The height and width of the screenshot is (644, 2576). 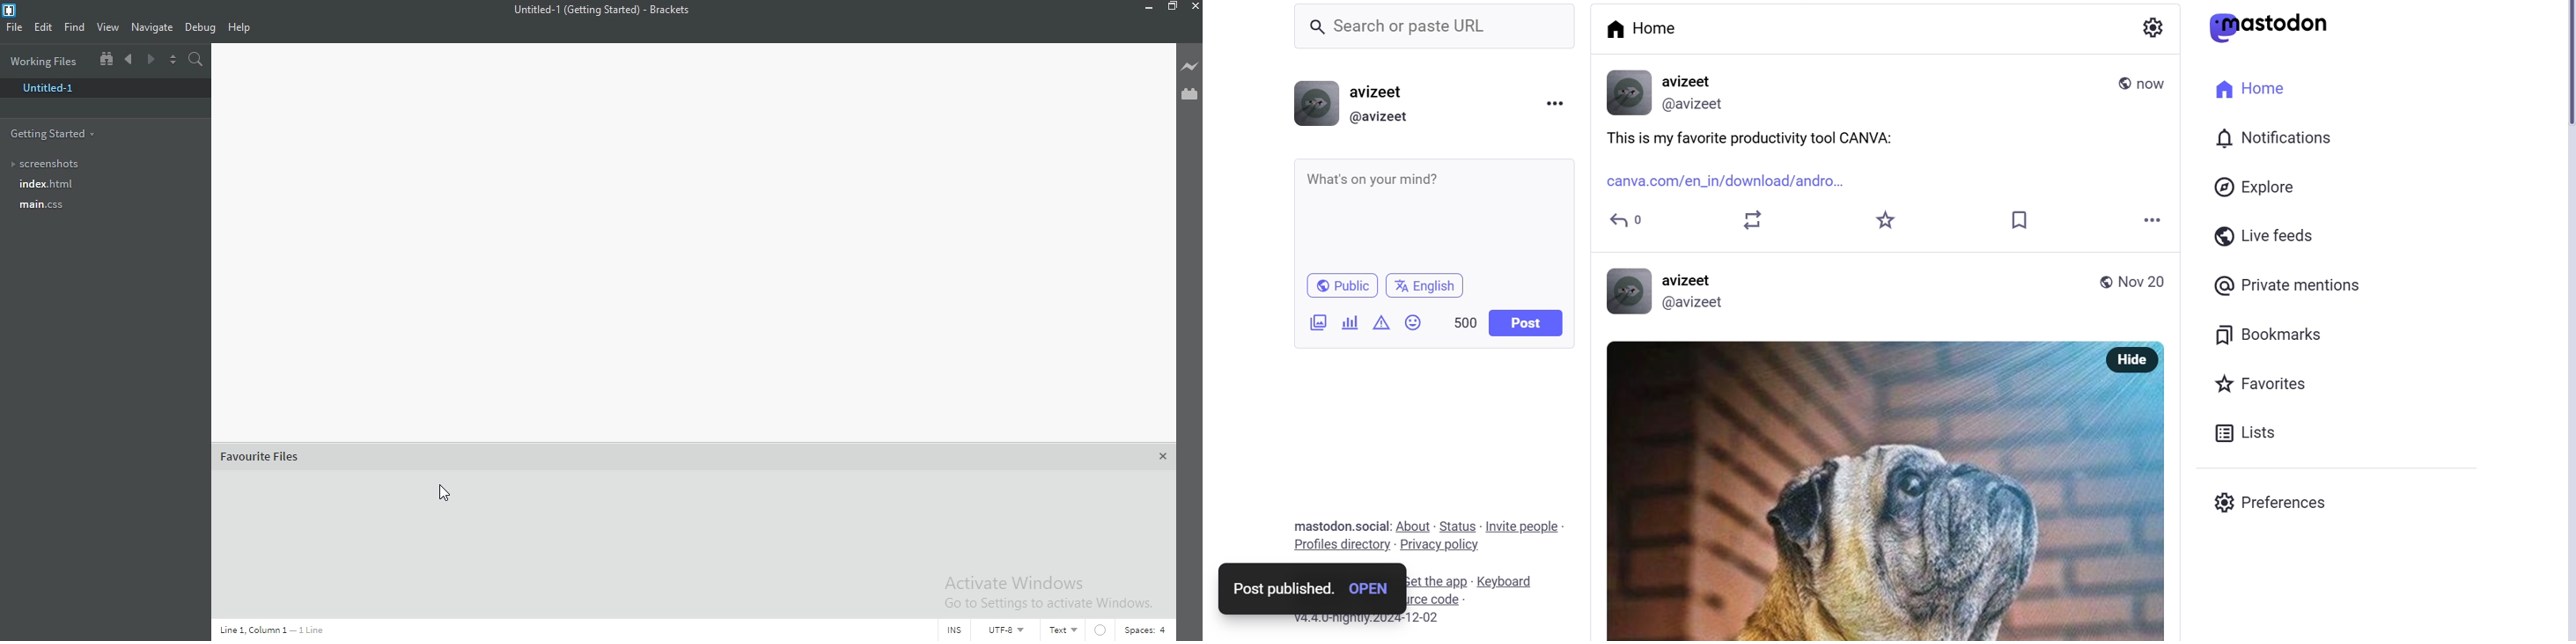 What do you see at coordinates (74, 206) in the screenshot?
I see `main.css` at bounding box center [74, 206].